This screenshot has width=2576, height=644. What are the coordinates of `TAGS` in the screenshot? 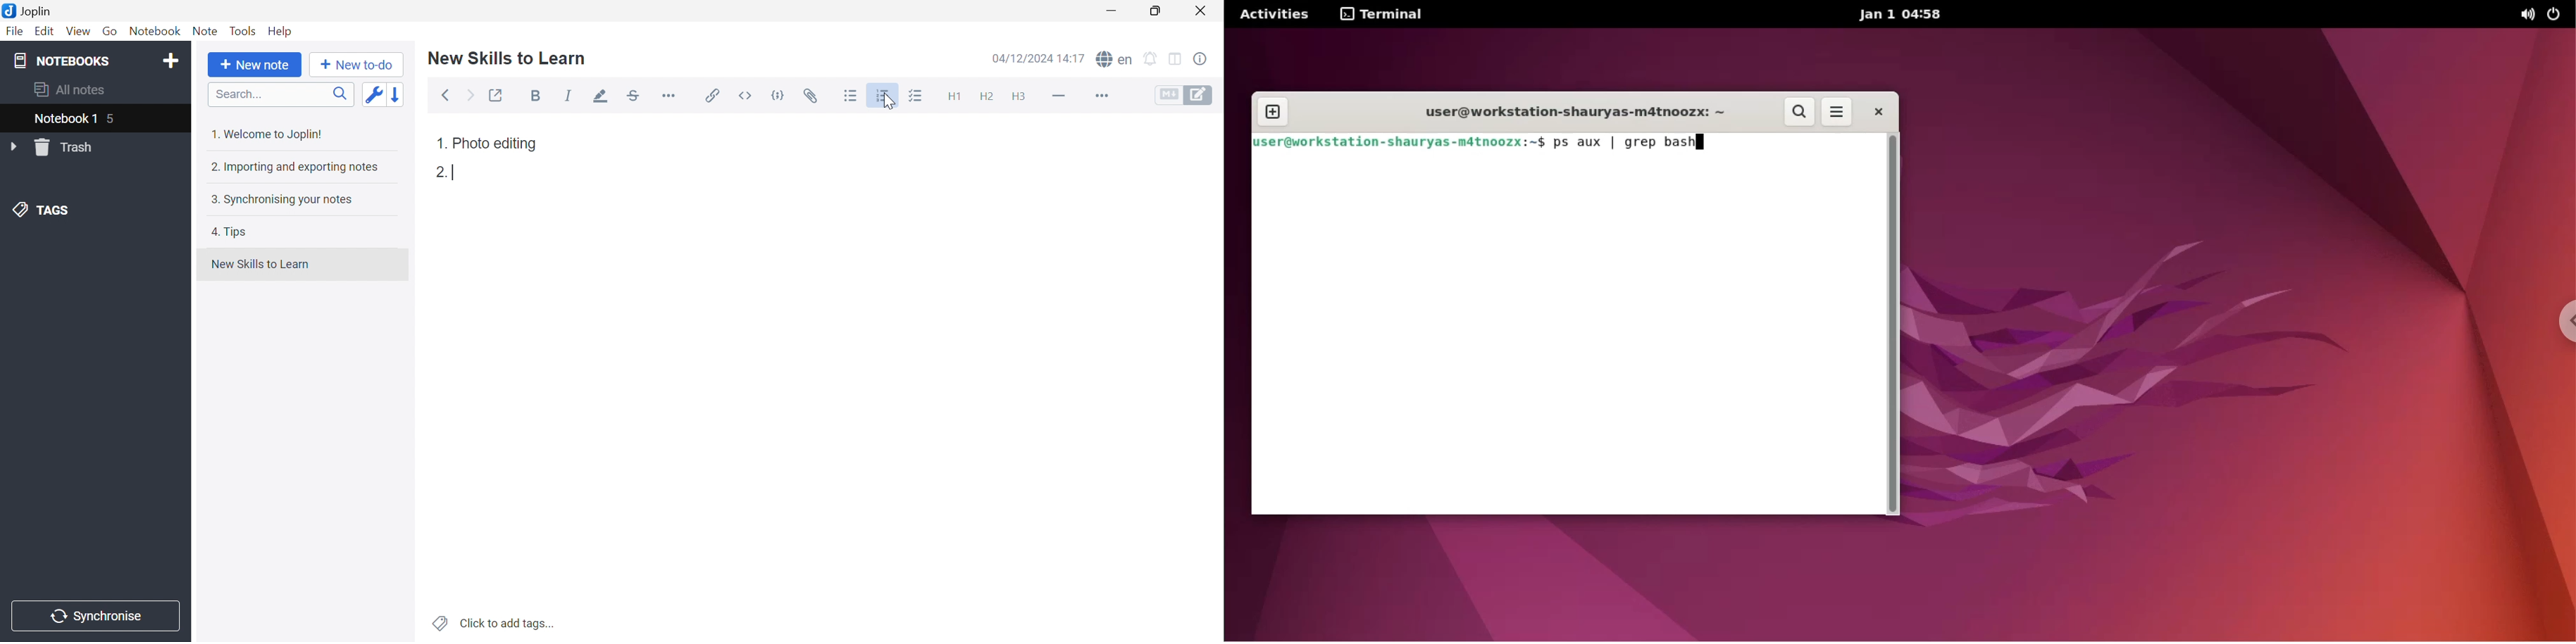 It's located at (44, 208).